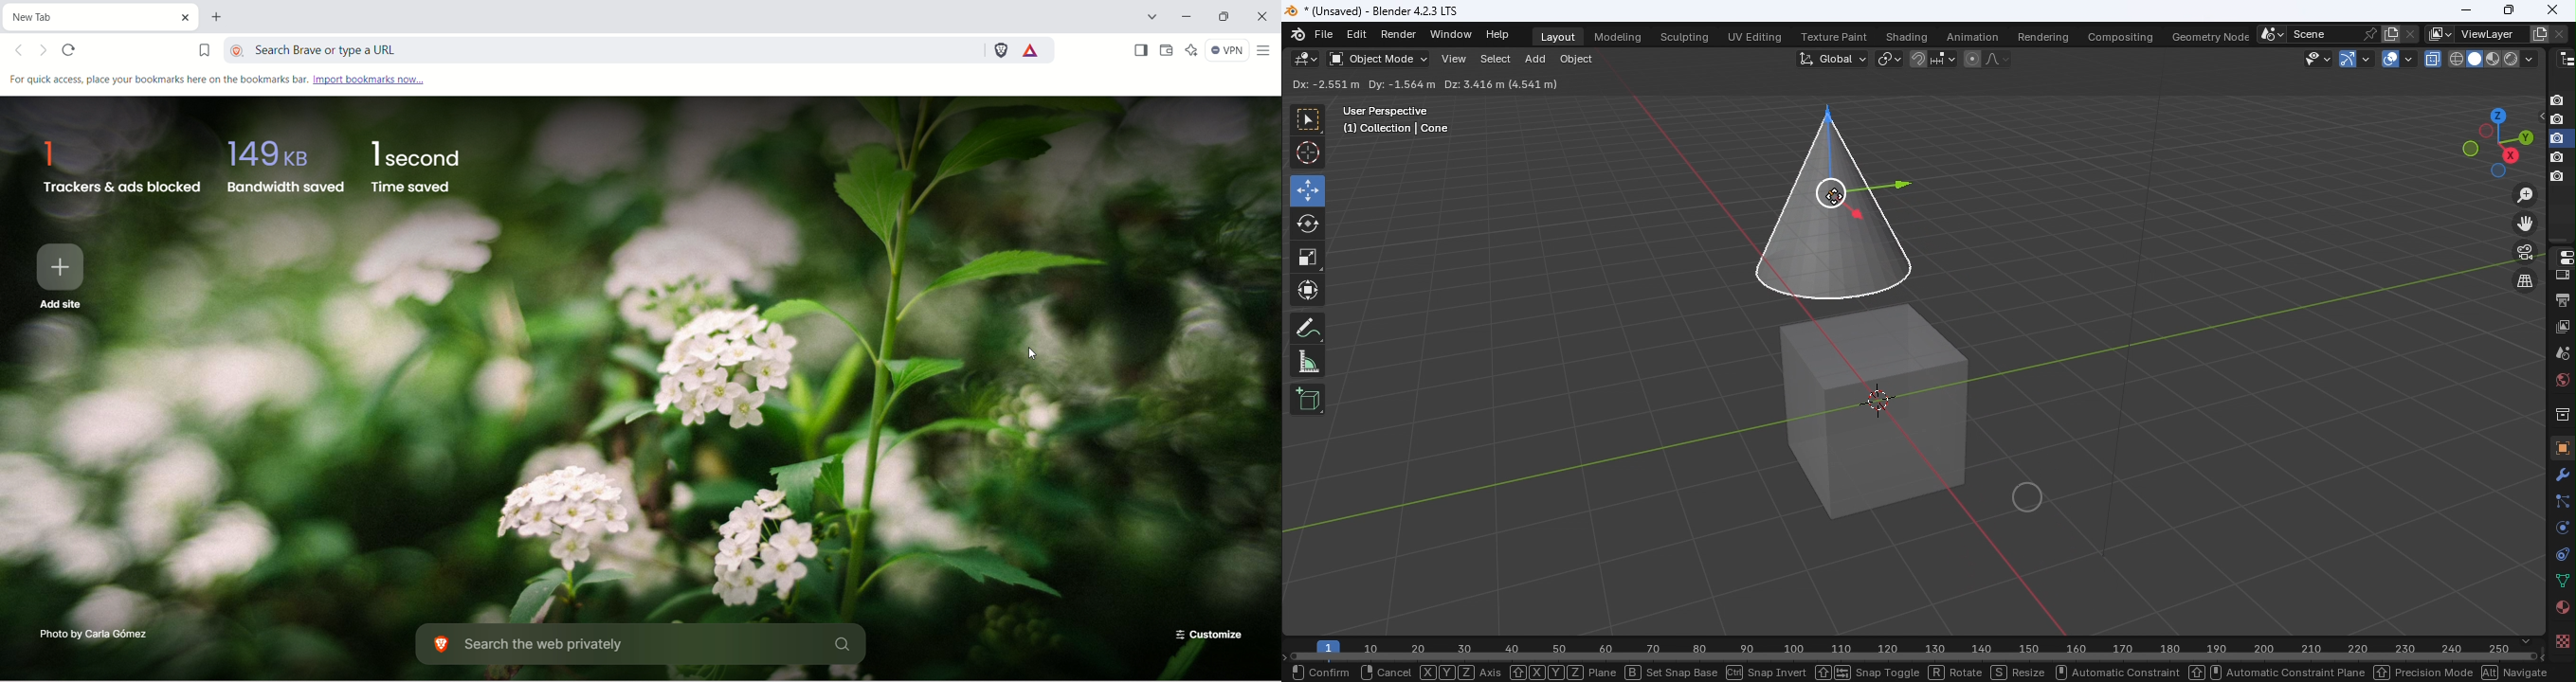  I want to click on Rotate the view, so click(2523, 136).